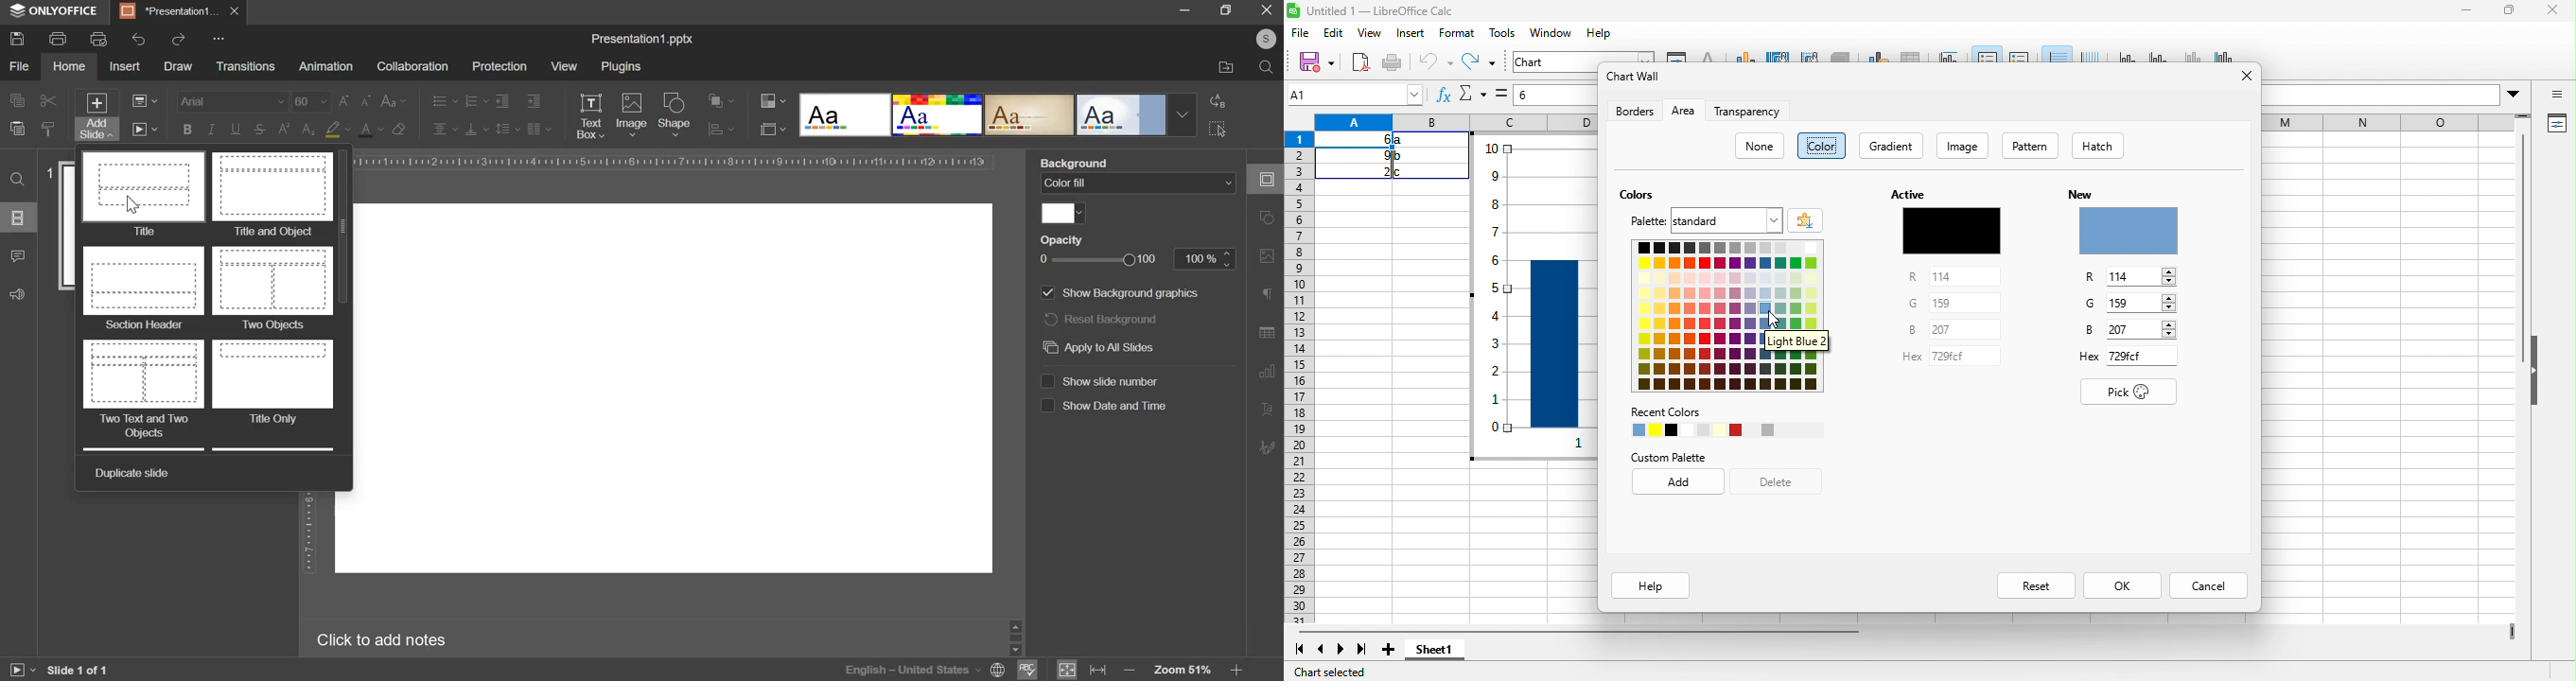 The width and height of the screenshot is (2576, 700). I want to click on file, so click(1303, 33).